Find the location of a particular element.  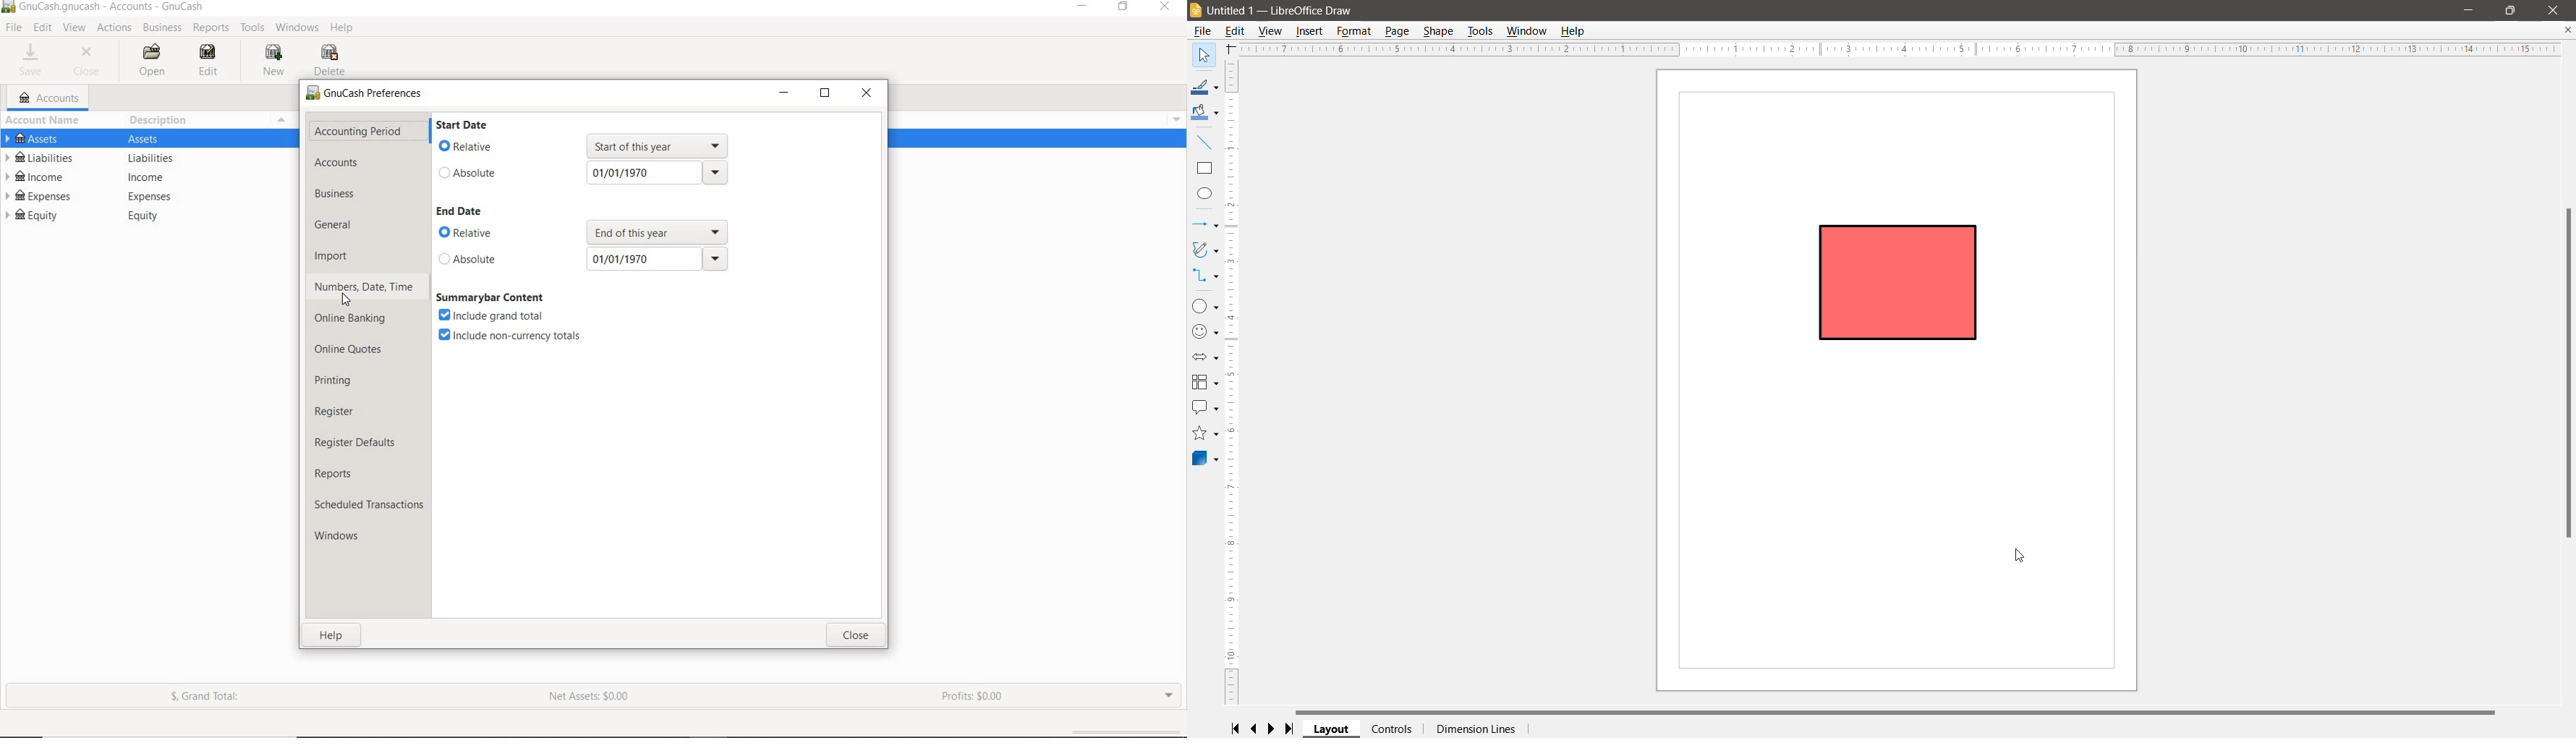

DELETE is located at coordinates (332, 61).